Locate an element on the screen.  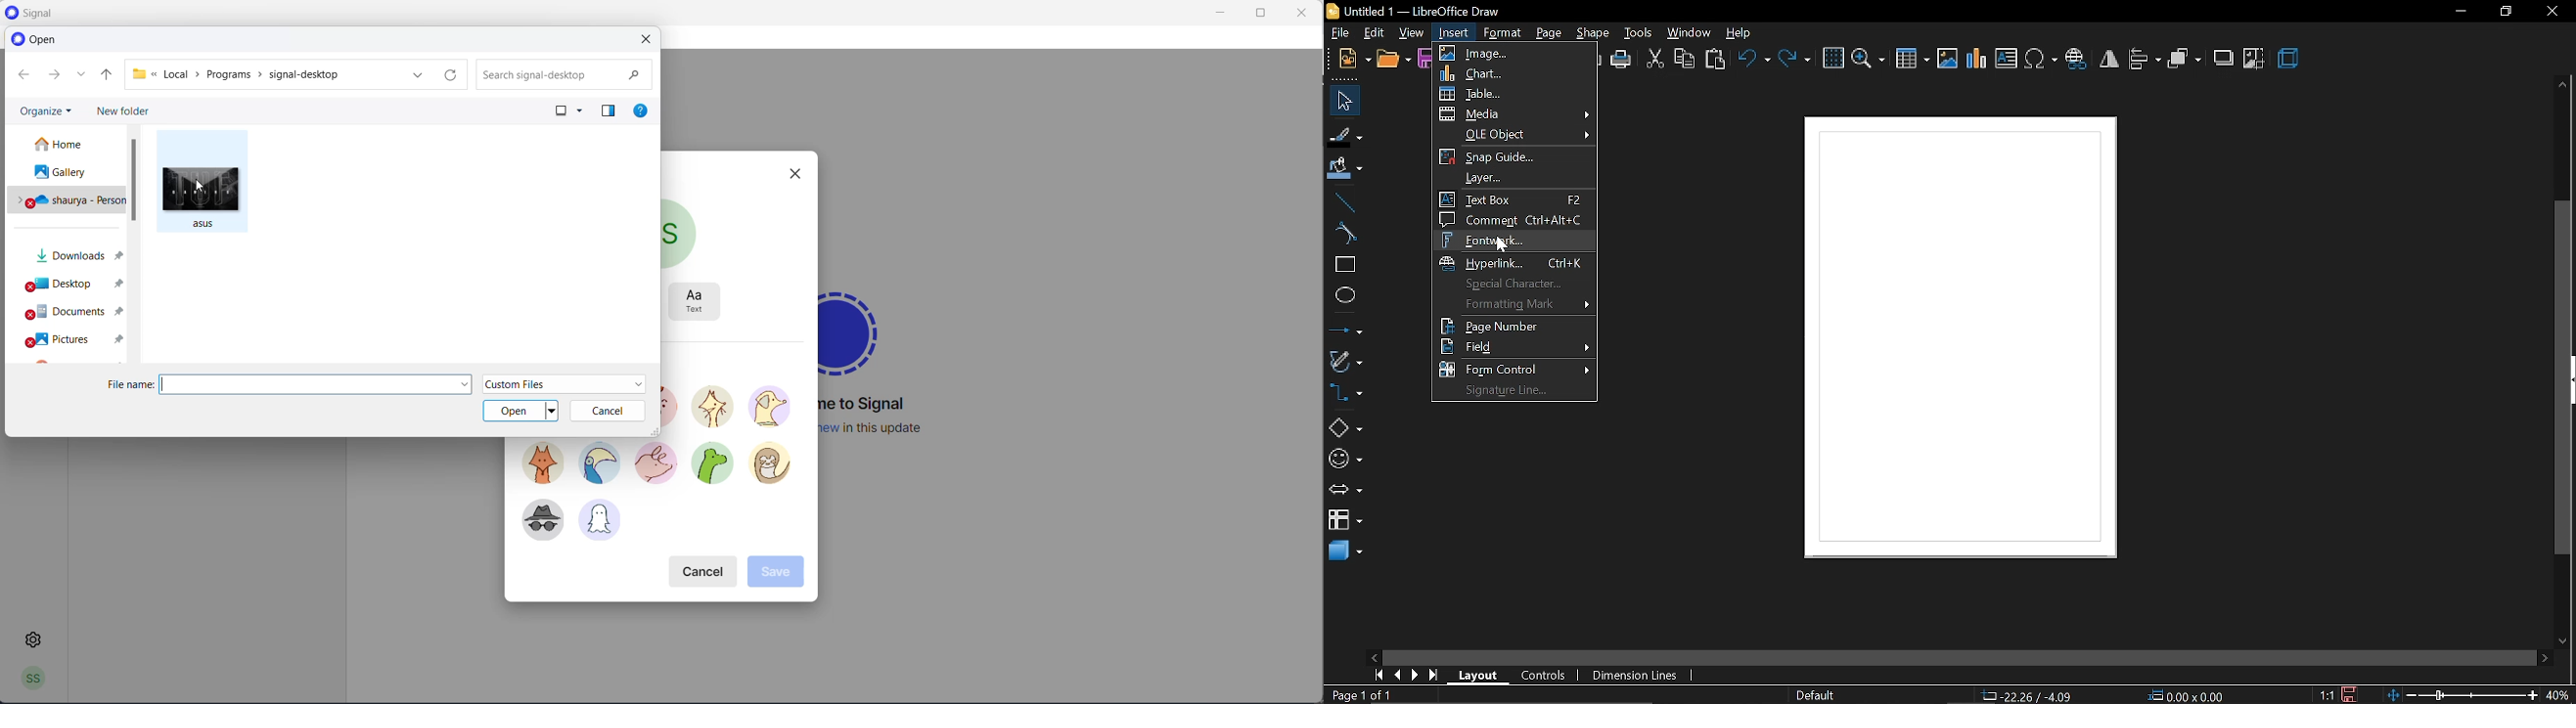
3d shapes is located at coordinates (1343, 552).